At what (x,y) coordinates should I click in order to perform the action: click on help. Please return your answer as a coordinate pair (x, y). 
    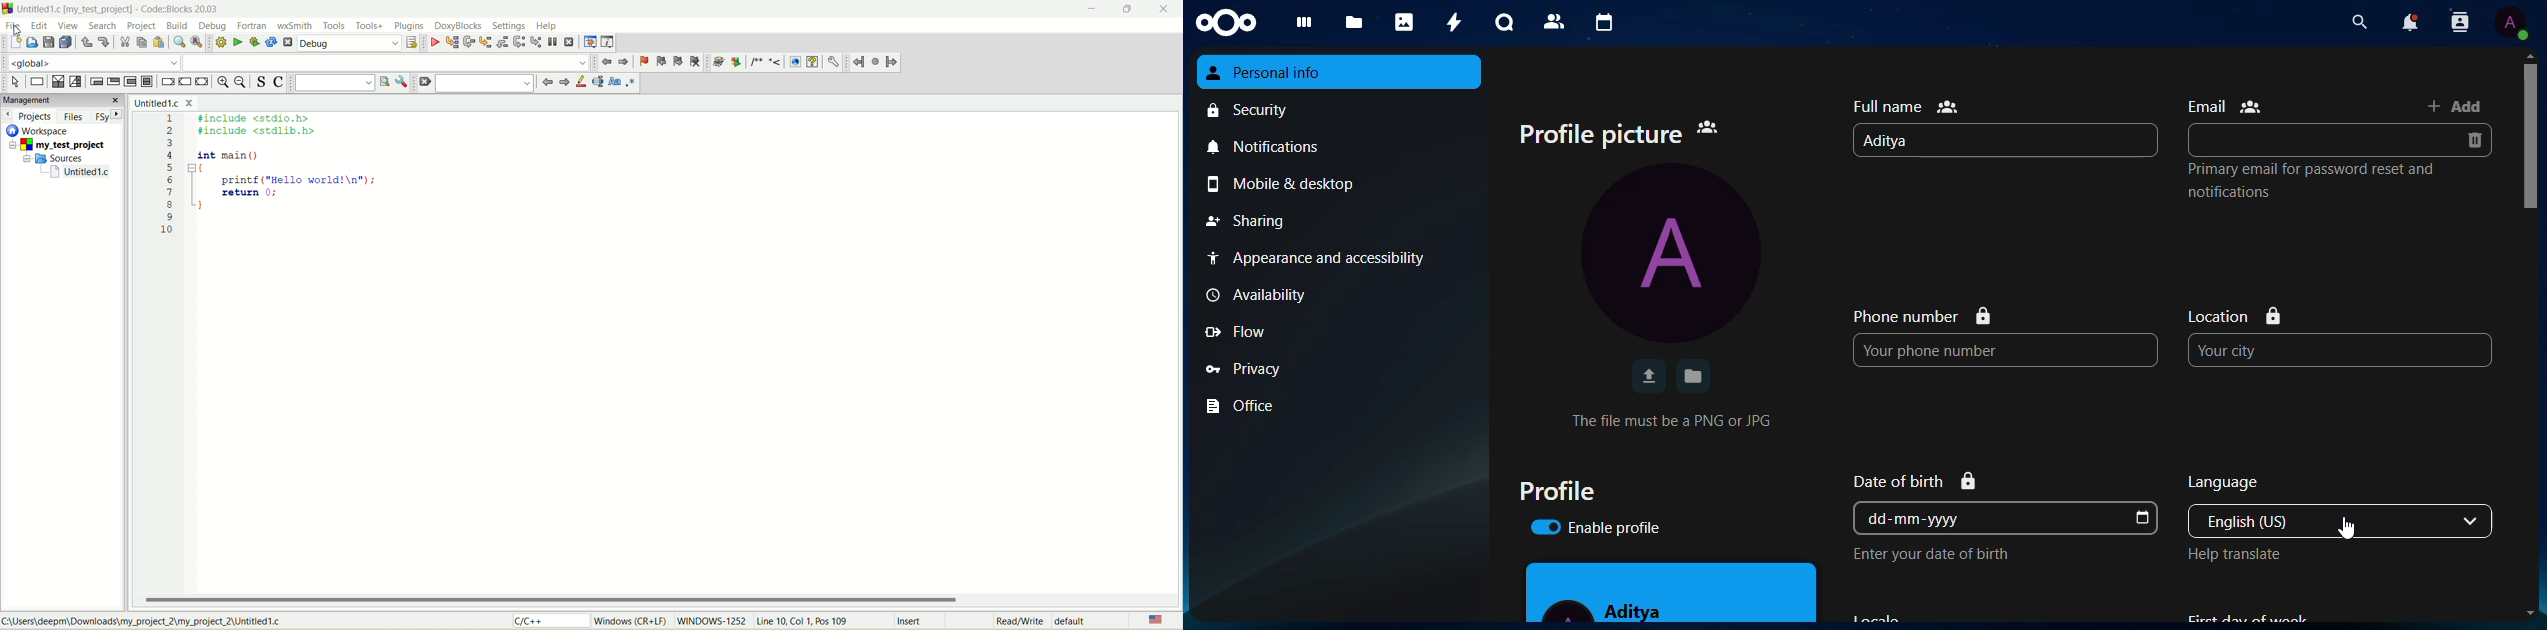
    Looking at the image, I should click on (2242, 557).